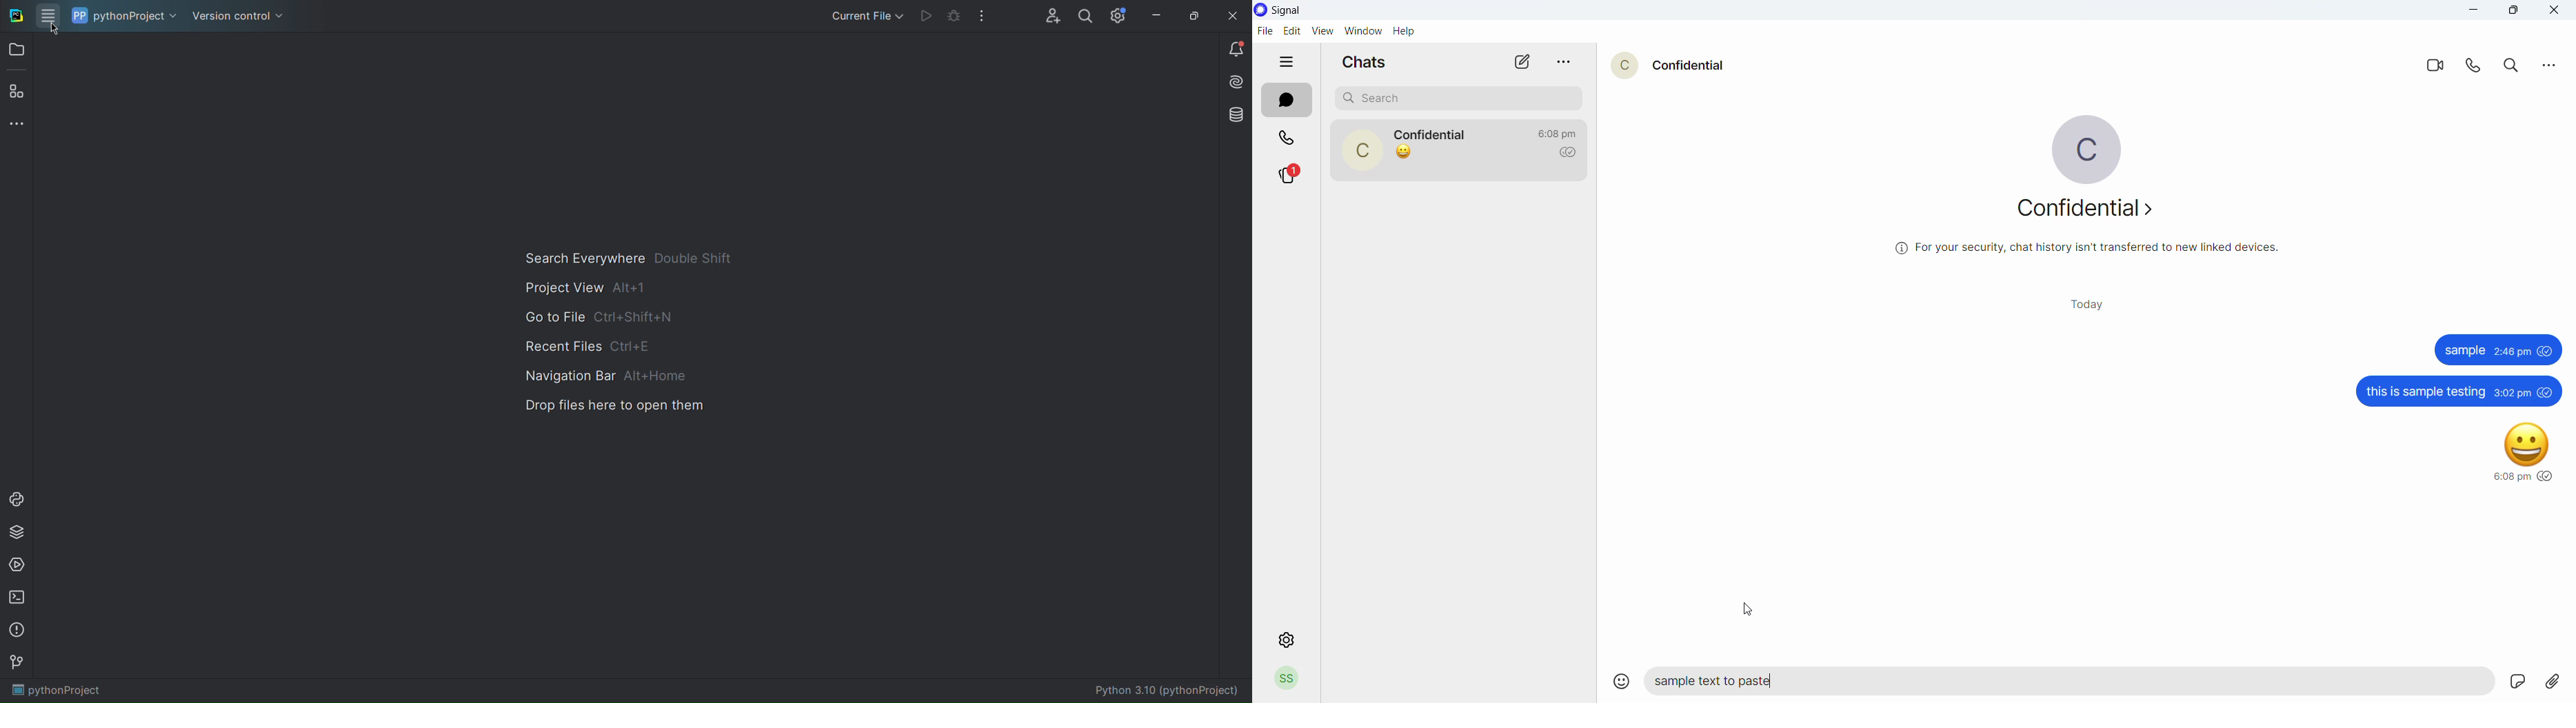 The image size is (2576, 728). I want to click on cursor, so click(1745, 611).